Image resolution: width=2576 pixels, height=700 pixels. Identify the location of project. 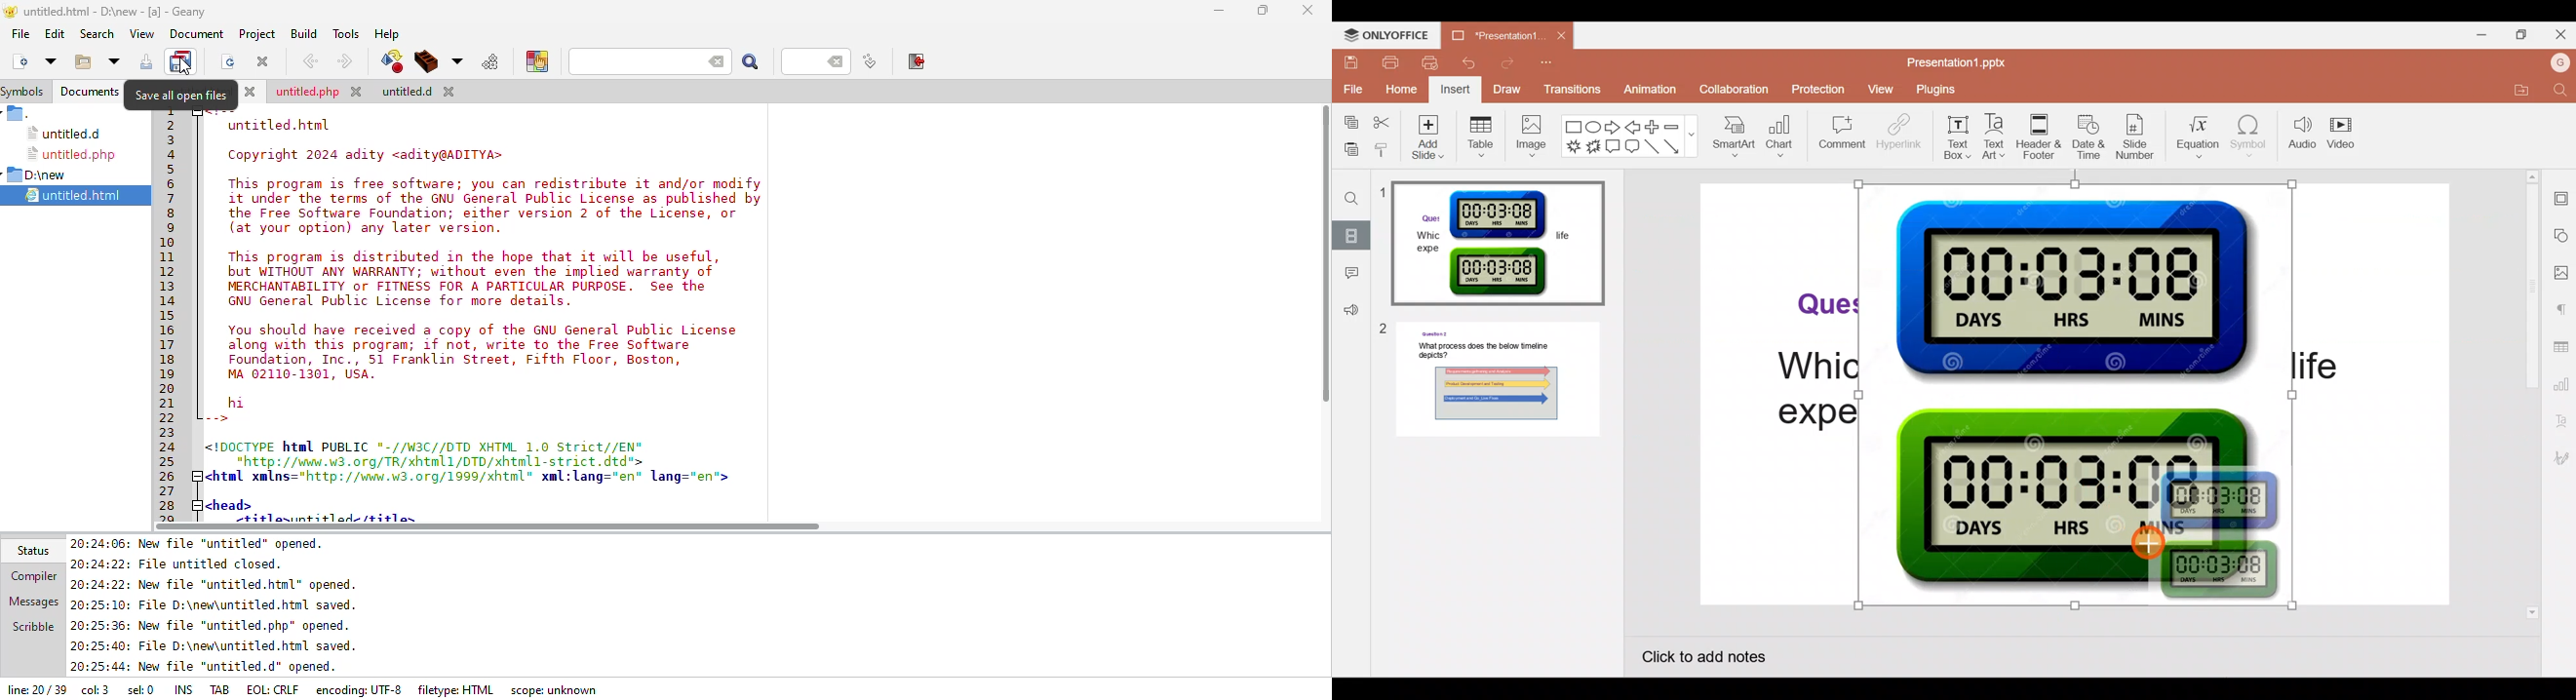
(256, 33).